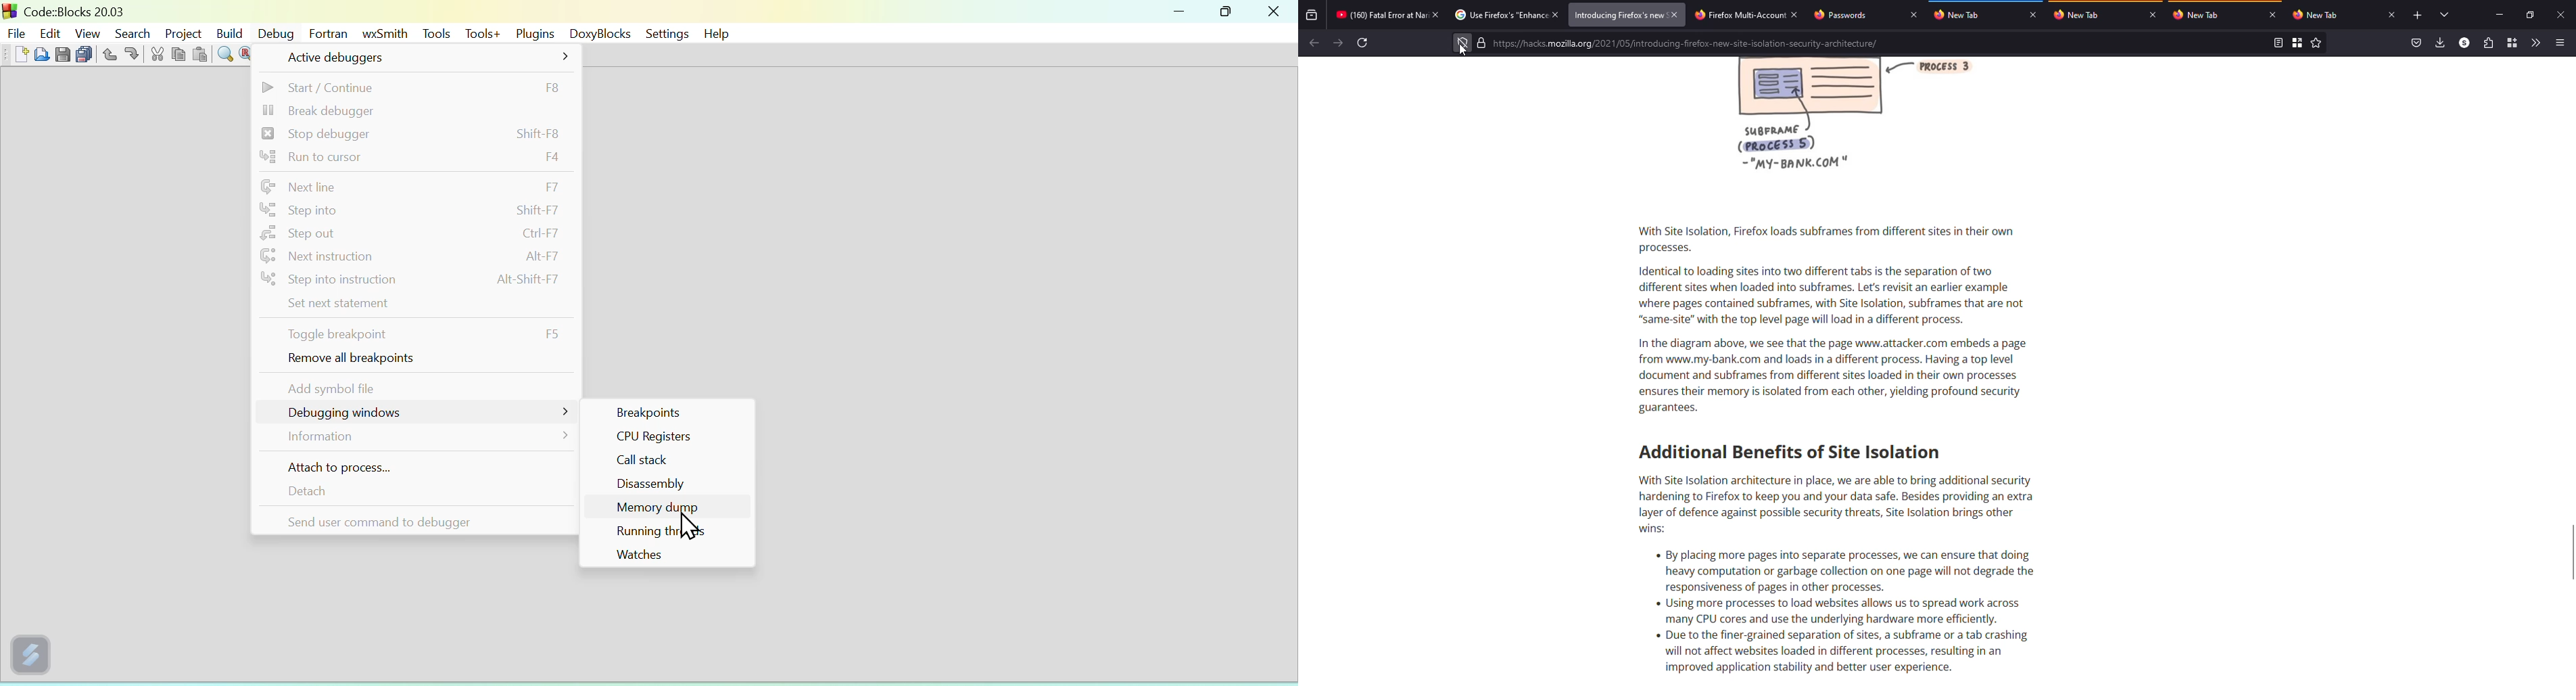 The width and height of the screenshot is (2576, 700). I want to click on tab, so click(1381, 15).